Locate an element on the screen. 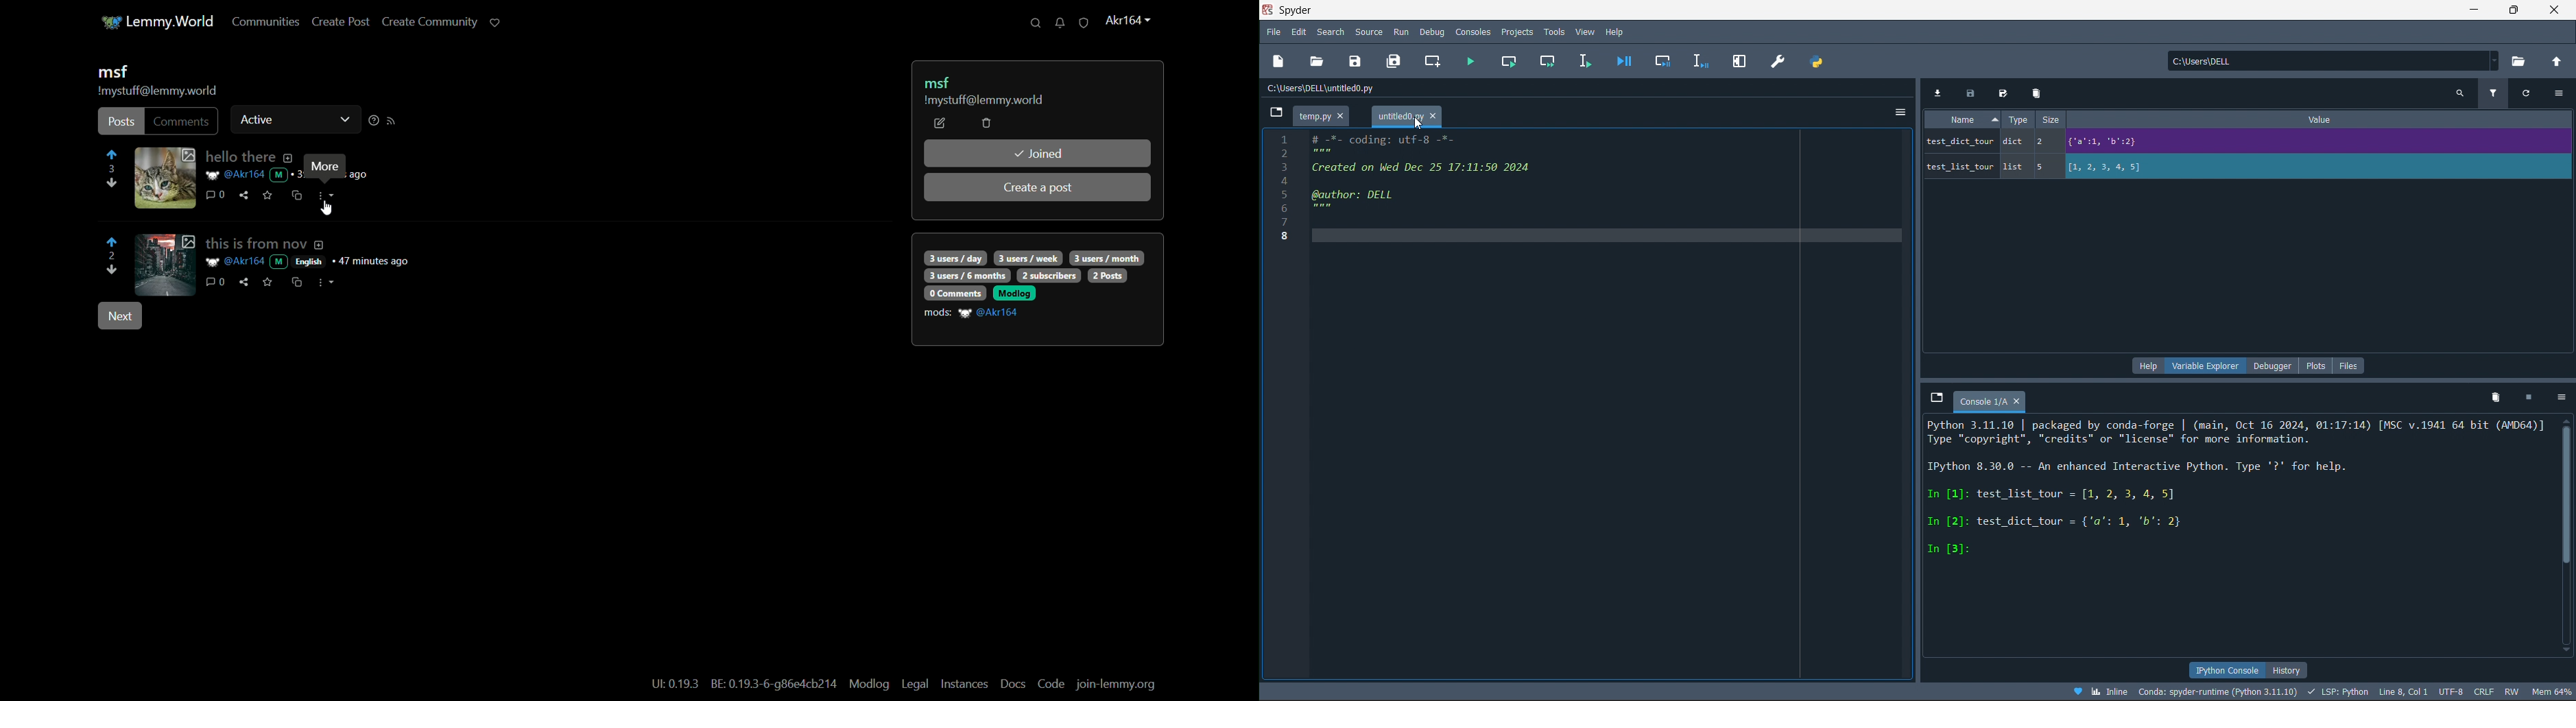  help is located at coordinates (1614, 31).